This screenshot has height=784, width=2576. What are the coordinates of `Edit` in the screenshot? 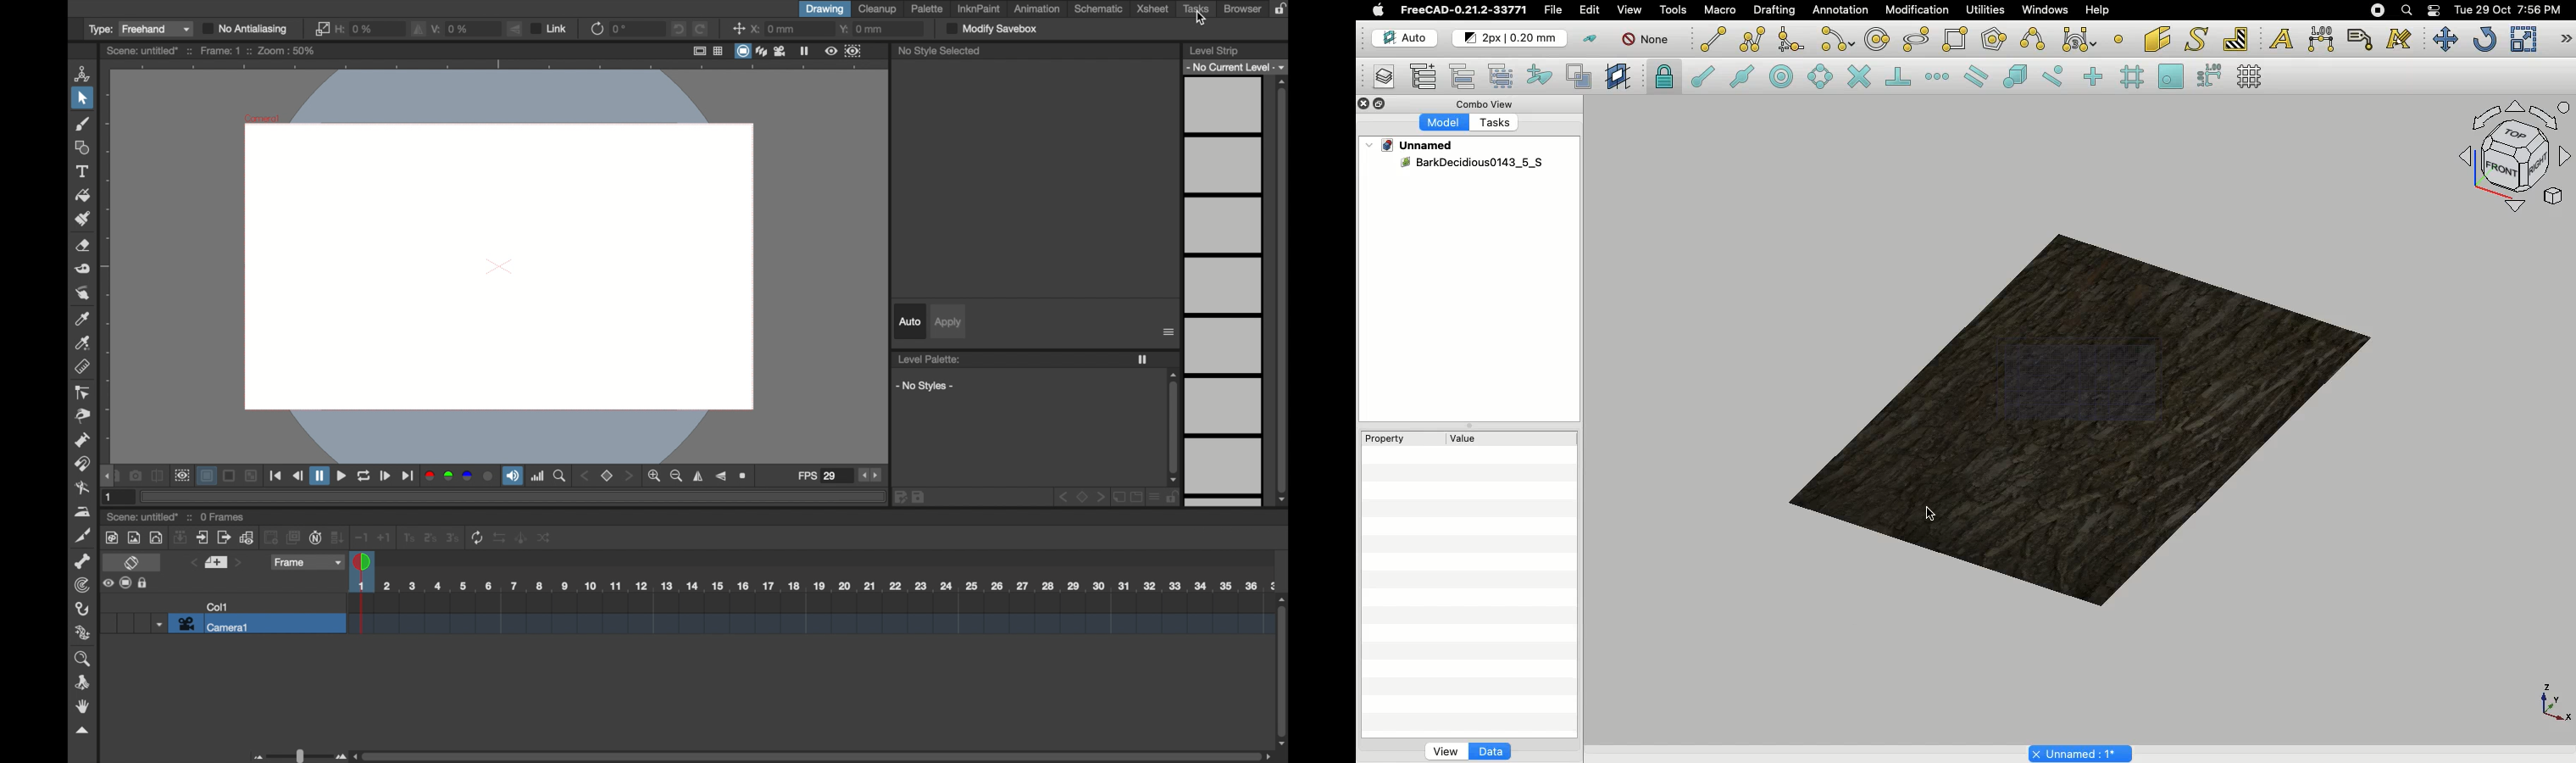 It's located at (1591, 9).